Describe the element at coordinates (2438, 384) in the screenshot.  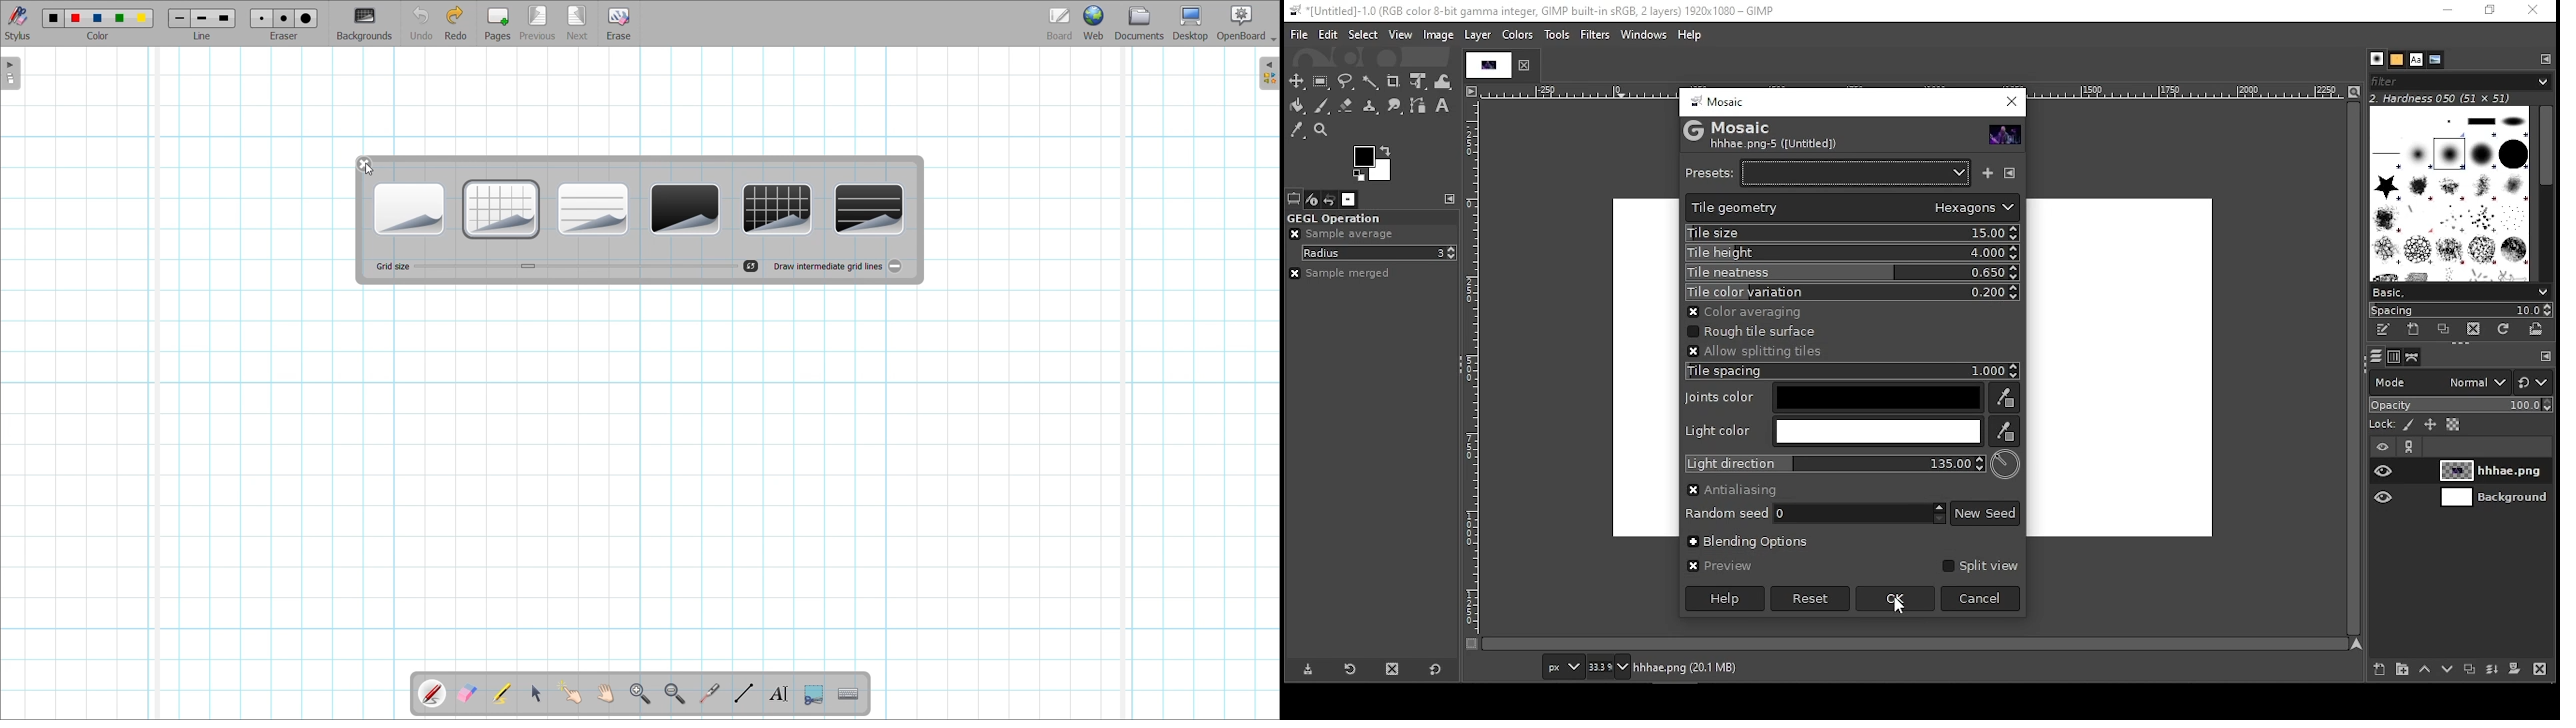
I see `mode` at that location.